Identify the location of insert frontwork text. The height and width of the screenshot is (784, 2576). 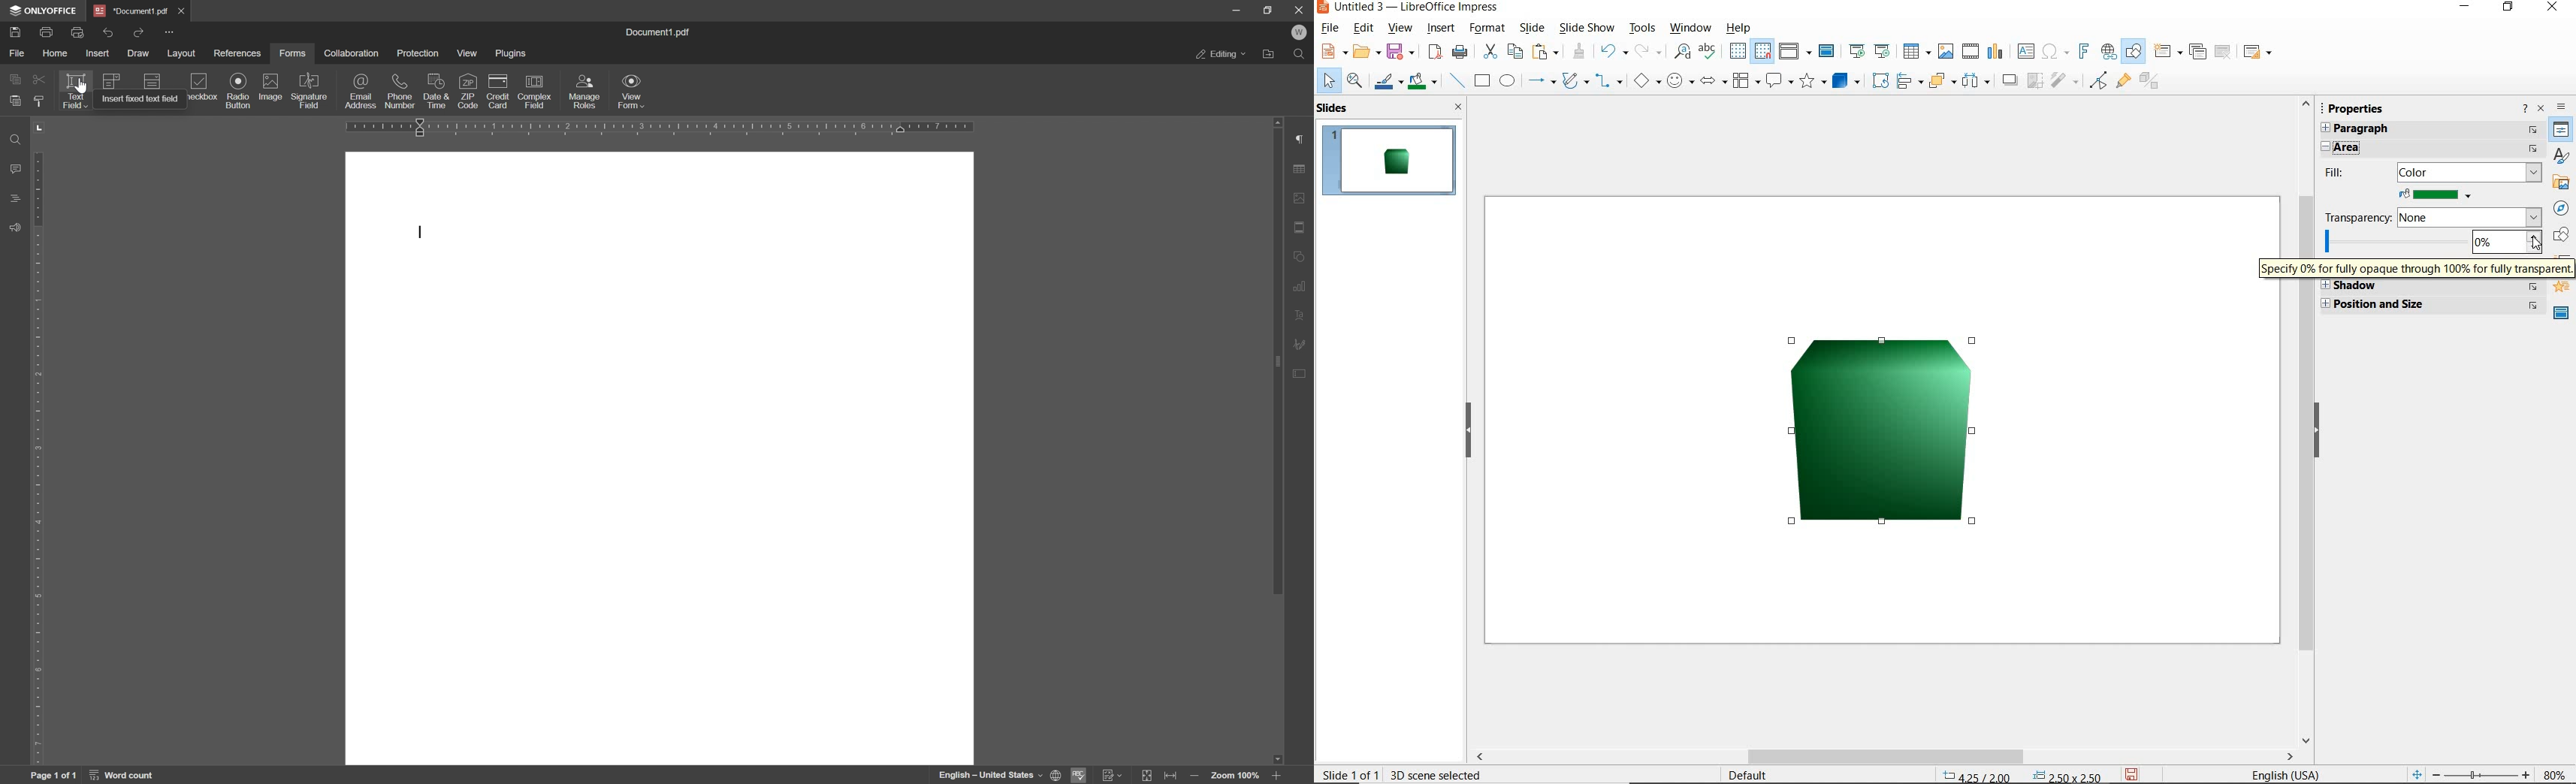
(2085, 53).